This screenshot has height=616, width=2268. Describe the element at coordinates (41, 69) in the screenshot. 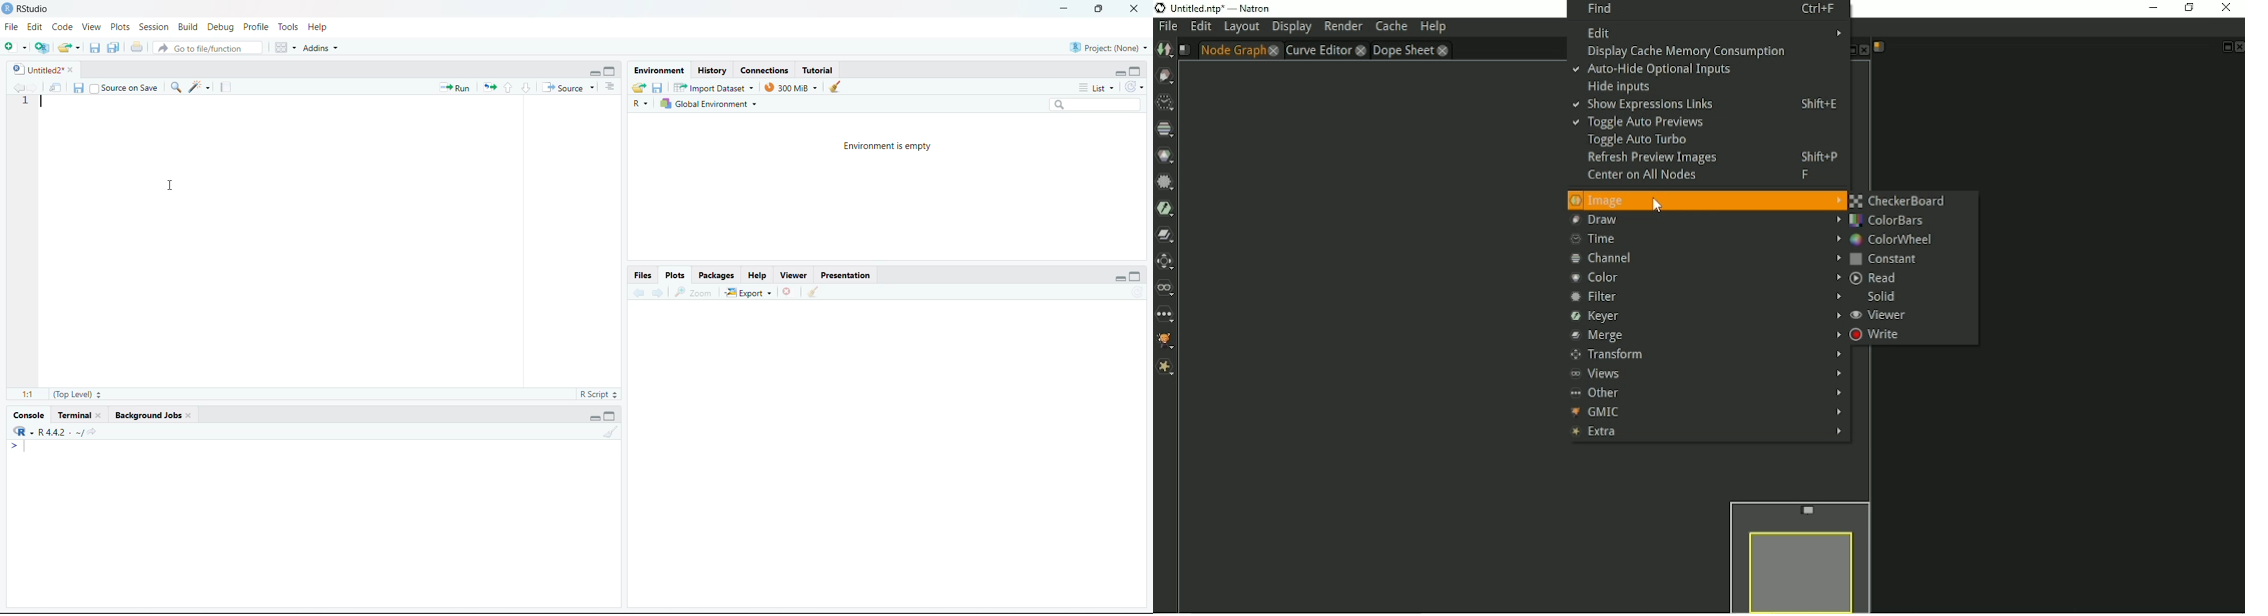

I see ` Untitled2` at that location.